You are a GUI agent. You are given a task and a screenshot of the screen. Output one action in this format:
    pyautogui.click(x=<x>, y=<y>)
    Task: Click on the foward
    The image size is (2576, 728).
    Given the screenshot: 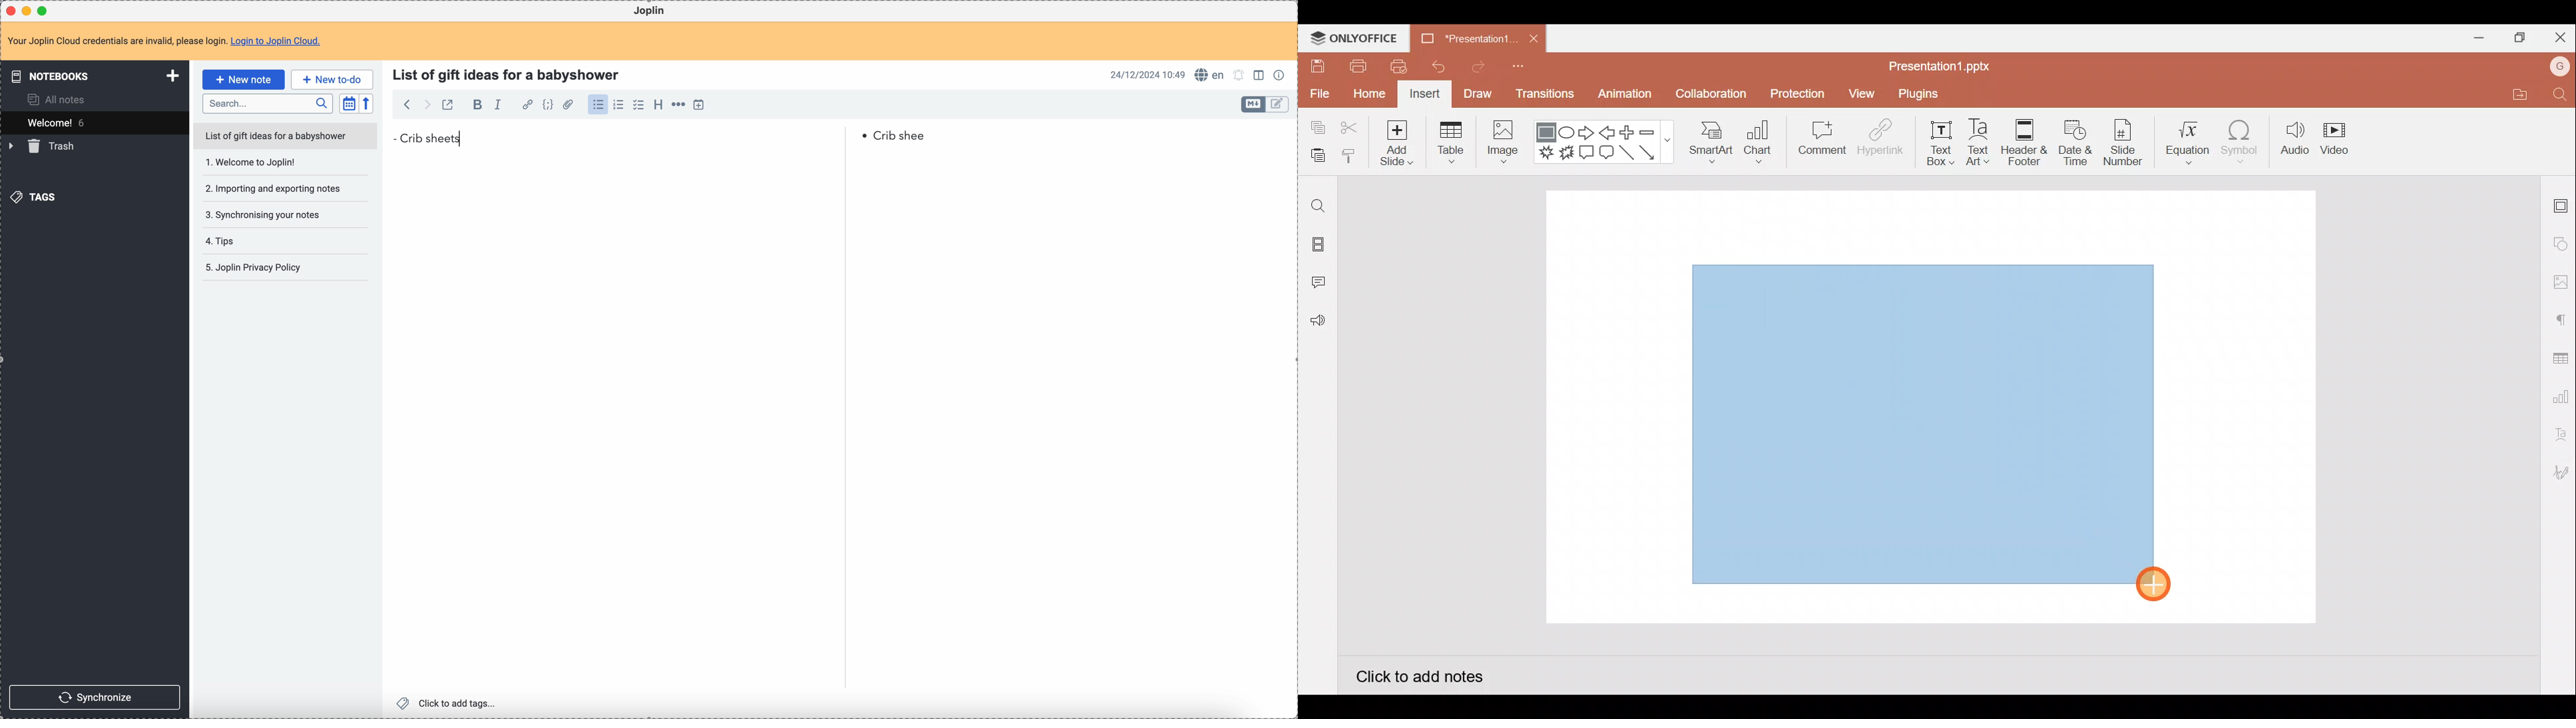 What is the action you would take?
    pyautogui.click(x=428, y=105)
    